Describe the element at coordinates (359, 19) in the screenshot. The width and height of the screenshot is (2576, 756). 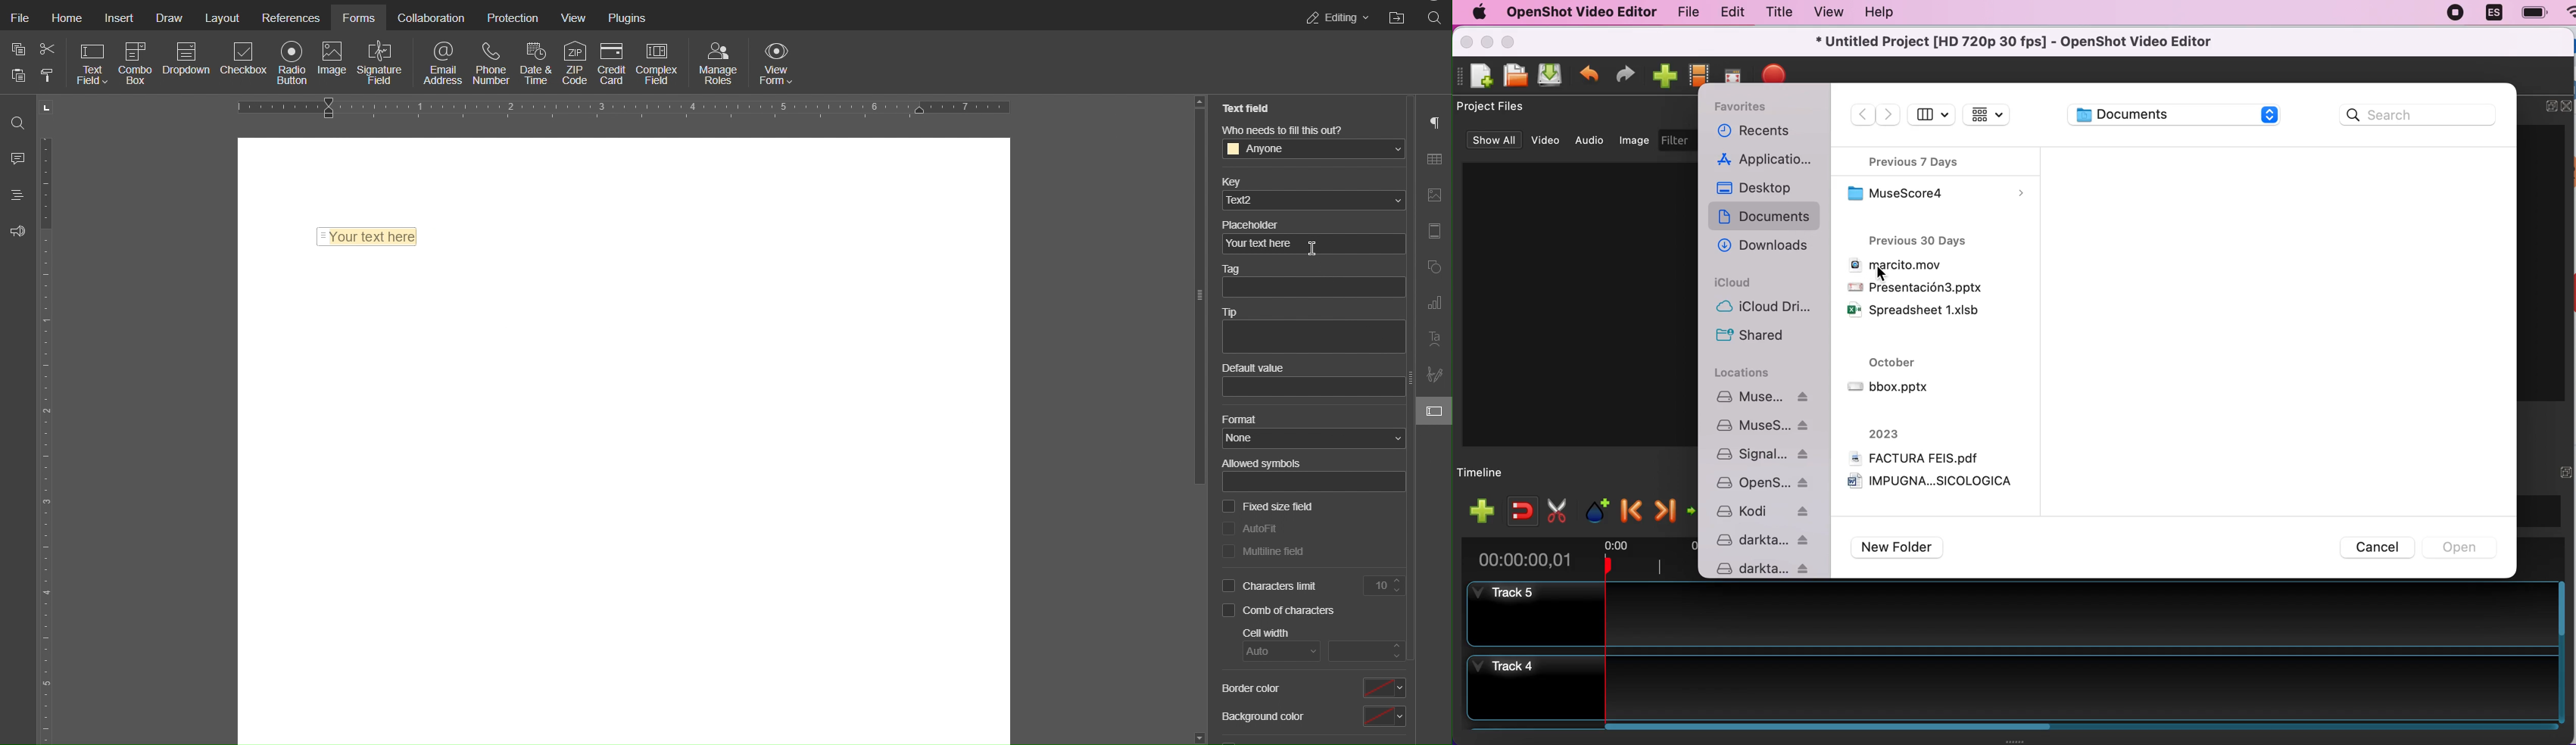
I see `Forms` at that location.